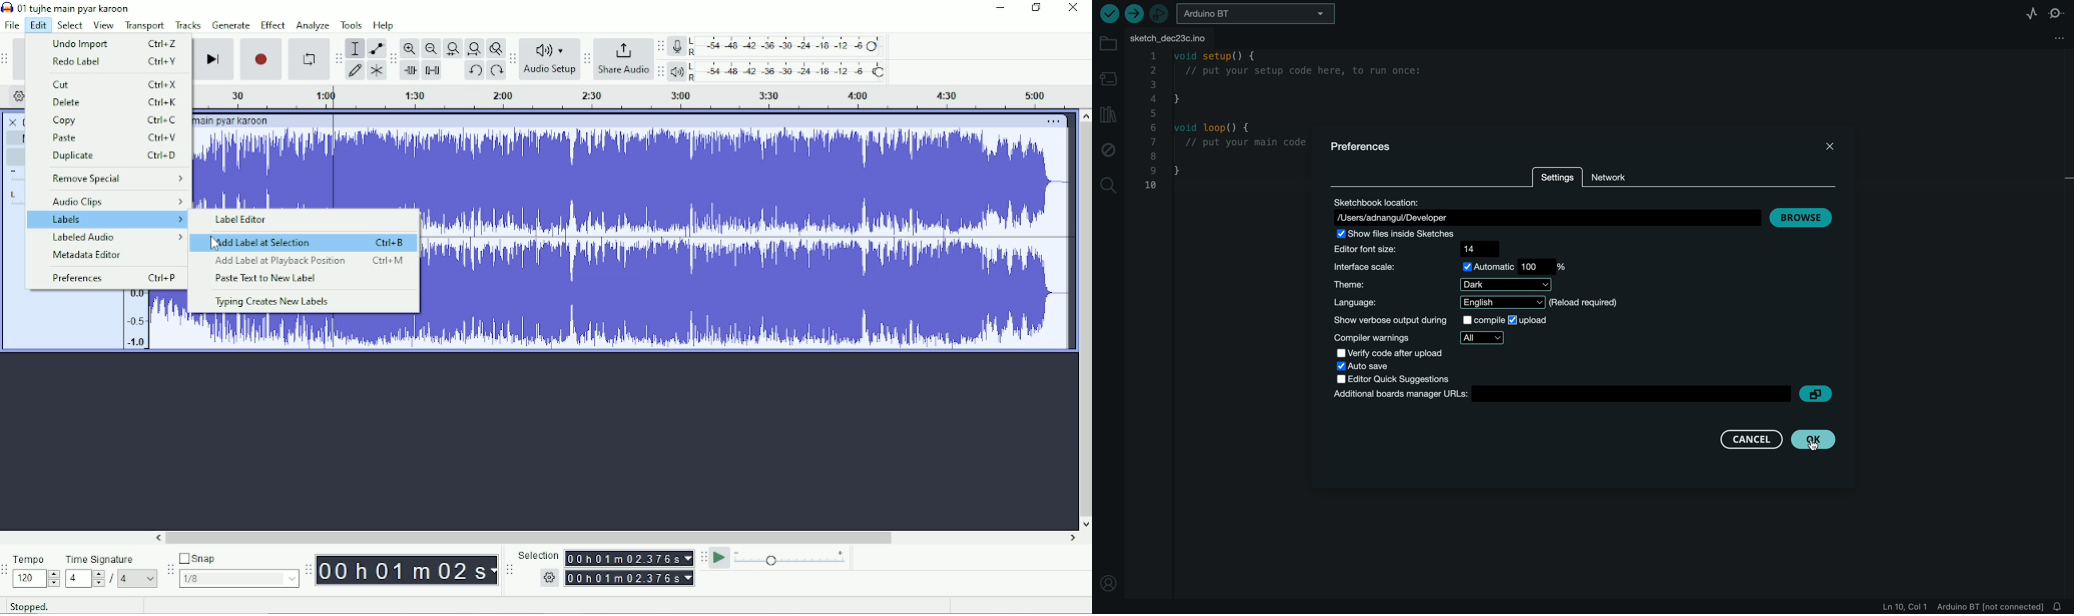  Describe the element at coordinates (30, 606) in the screenshot. I see `Stopped` at that location.